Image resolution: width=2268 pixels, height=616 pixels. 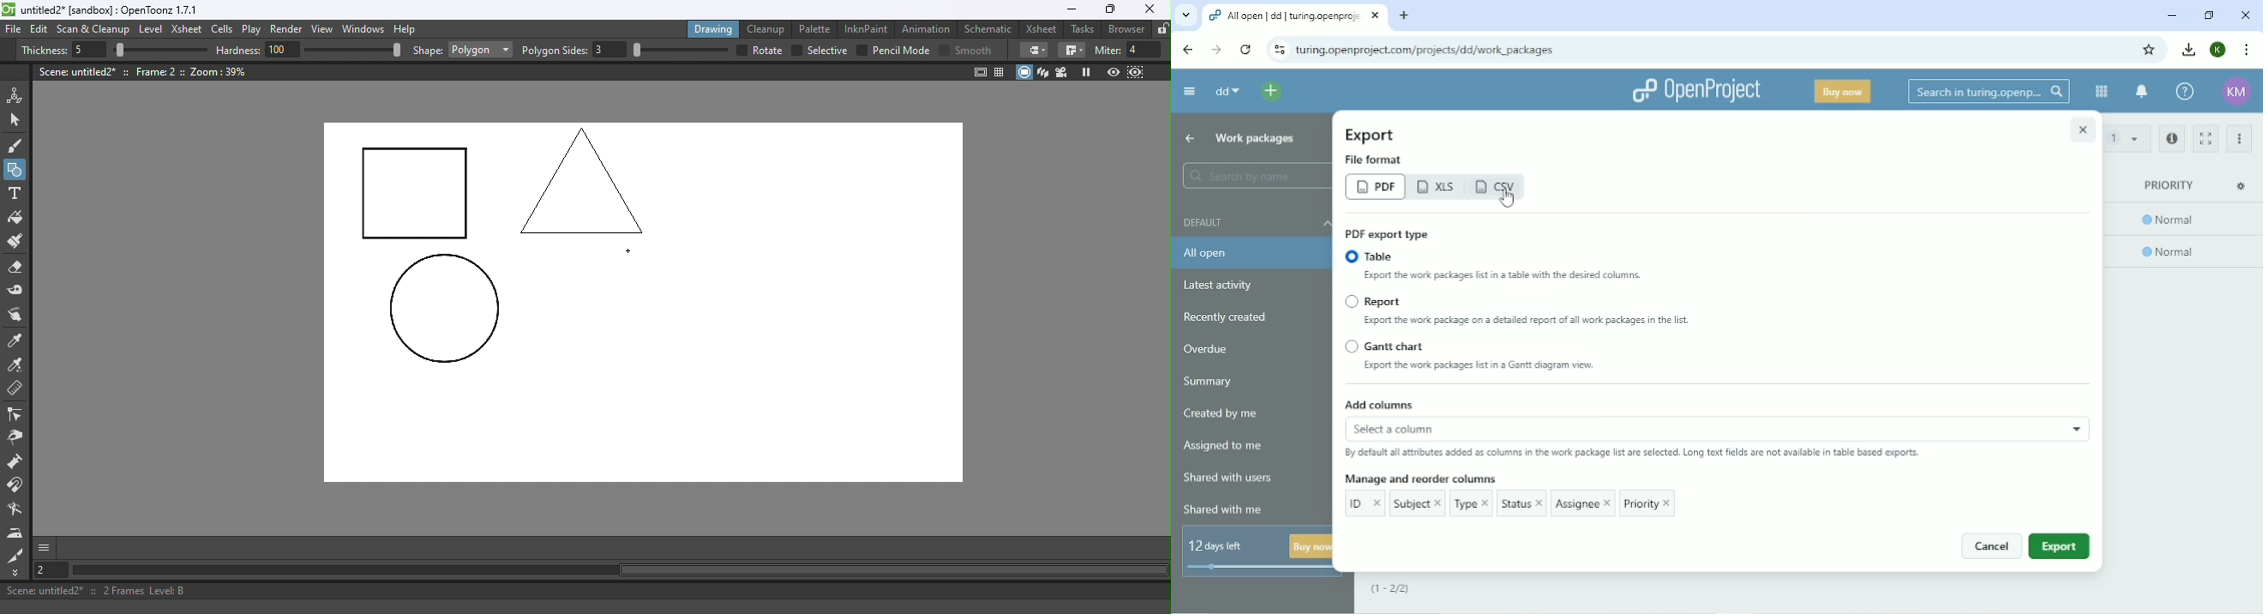 What do you see at coordinates (1108, 10) in the screenshot?
I see `Maximize` at bounding box center [1108, 10].